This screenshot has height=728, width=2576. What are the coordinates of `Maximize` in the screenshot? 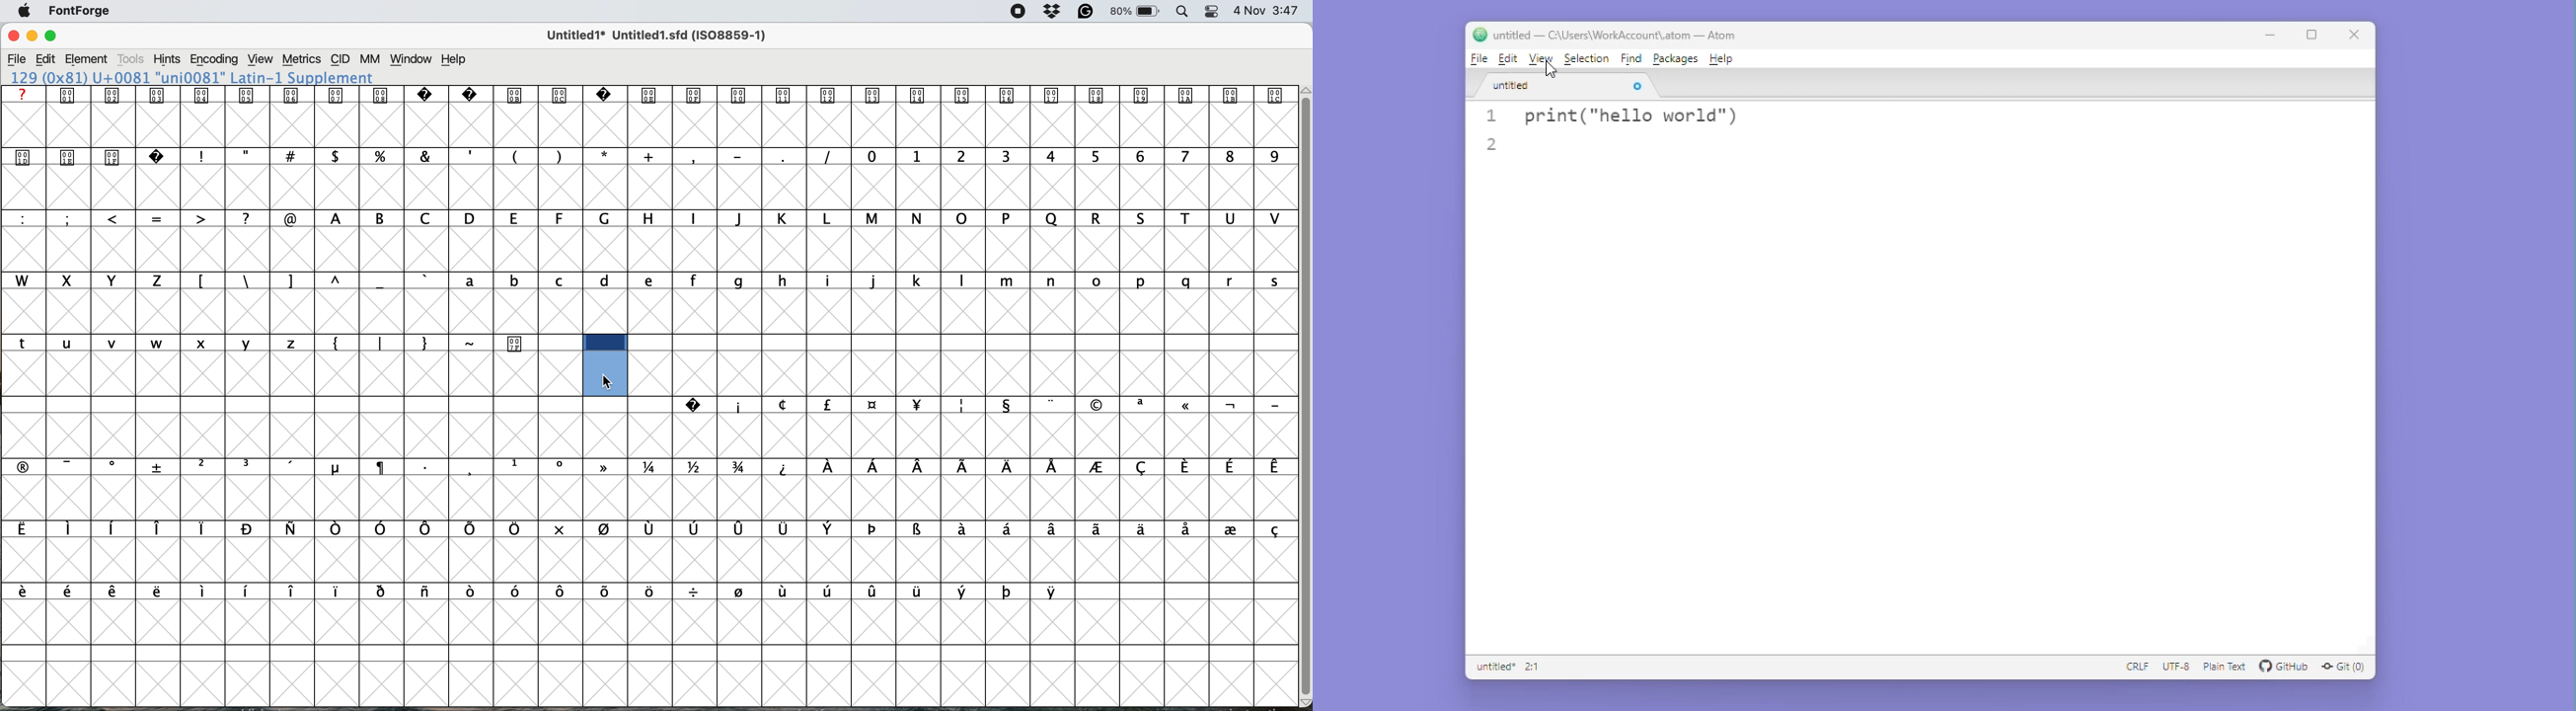 It's located at (50, 36).